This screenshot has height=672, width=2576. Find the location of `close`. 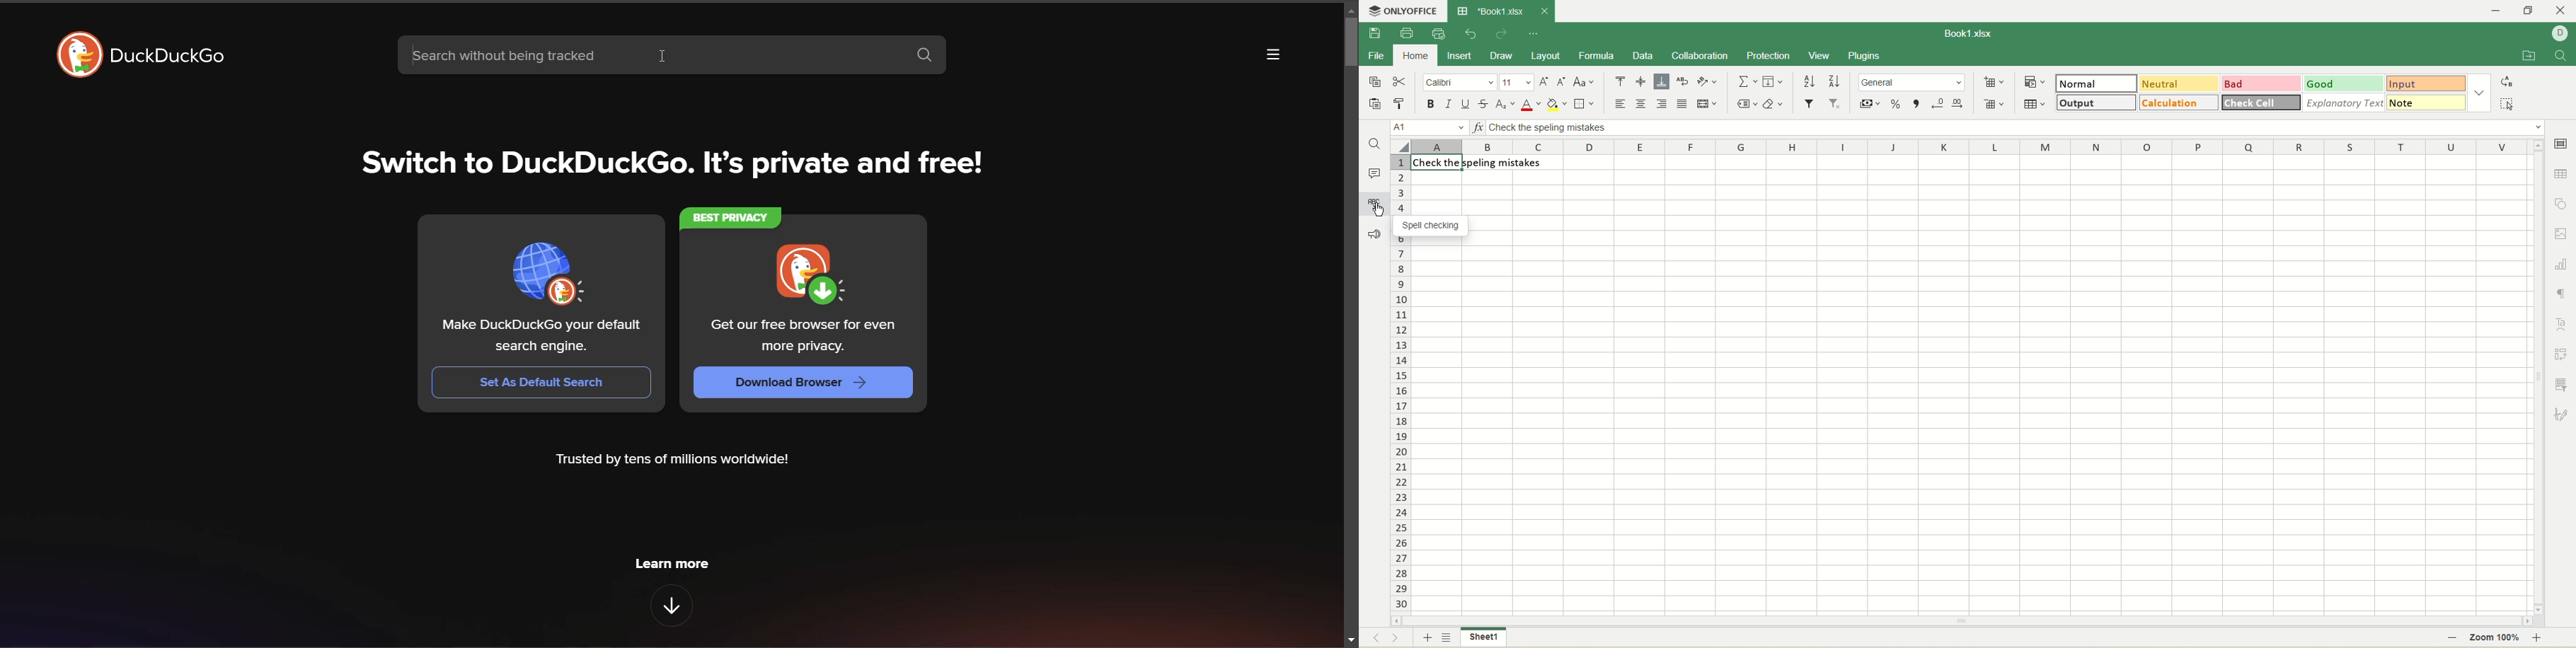

close is located at coordinates (1543, 11).